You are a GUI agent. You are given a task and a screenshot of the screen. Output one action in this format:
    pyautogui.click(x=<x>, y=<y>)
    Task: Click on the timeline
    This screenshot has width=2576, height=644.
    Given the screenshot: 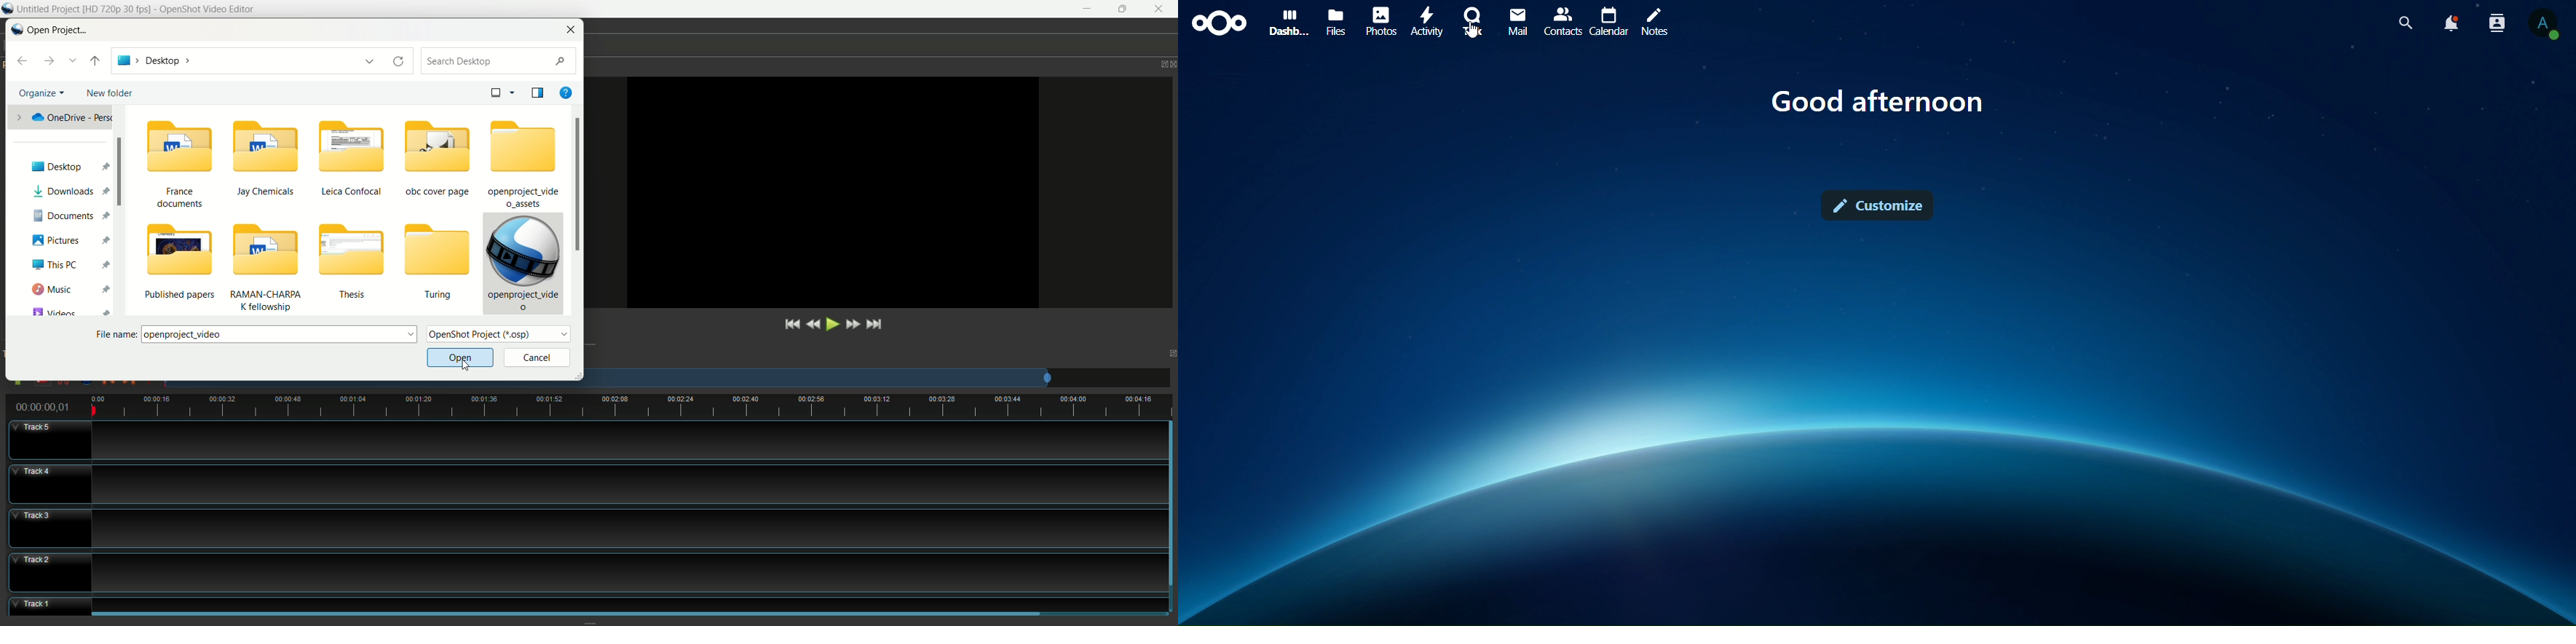 What is the action you would take?
    pyautogui.click(x=624, y=408)
    